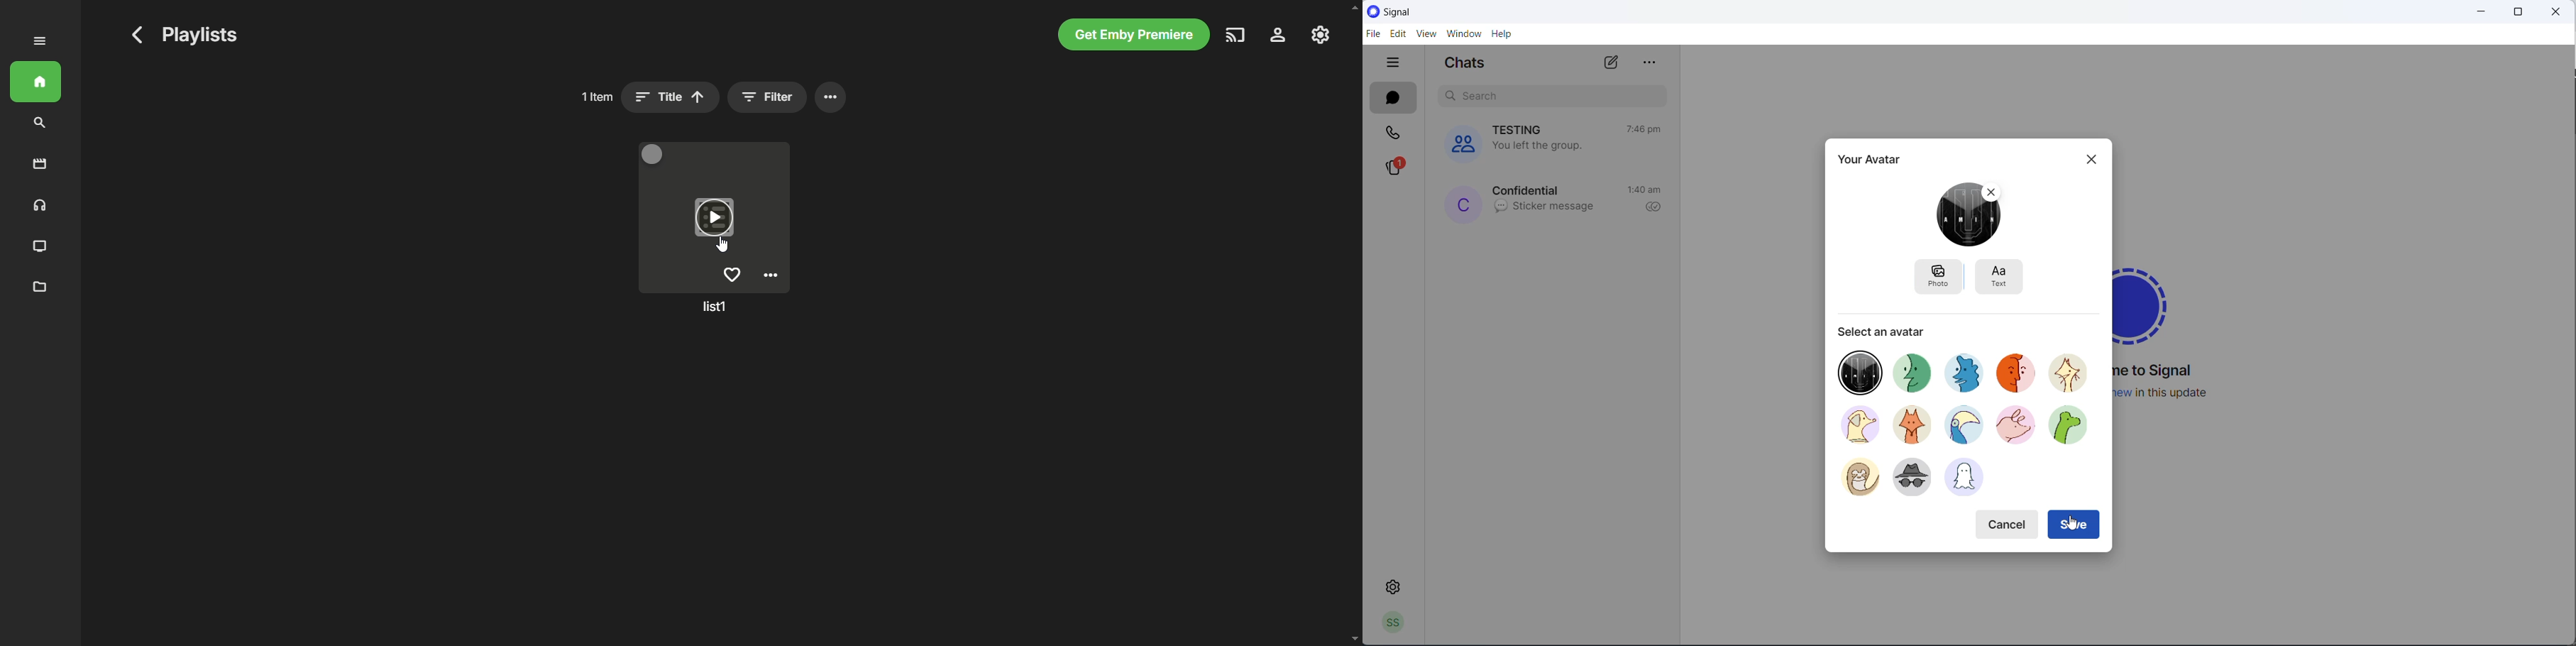 The height and width of the screenshot is (672, 2576). Describe the element at coordinates (671, 97) in the screenshot. I see `title` at that location.